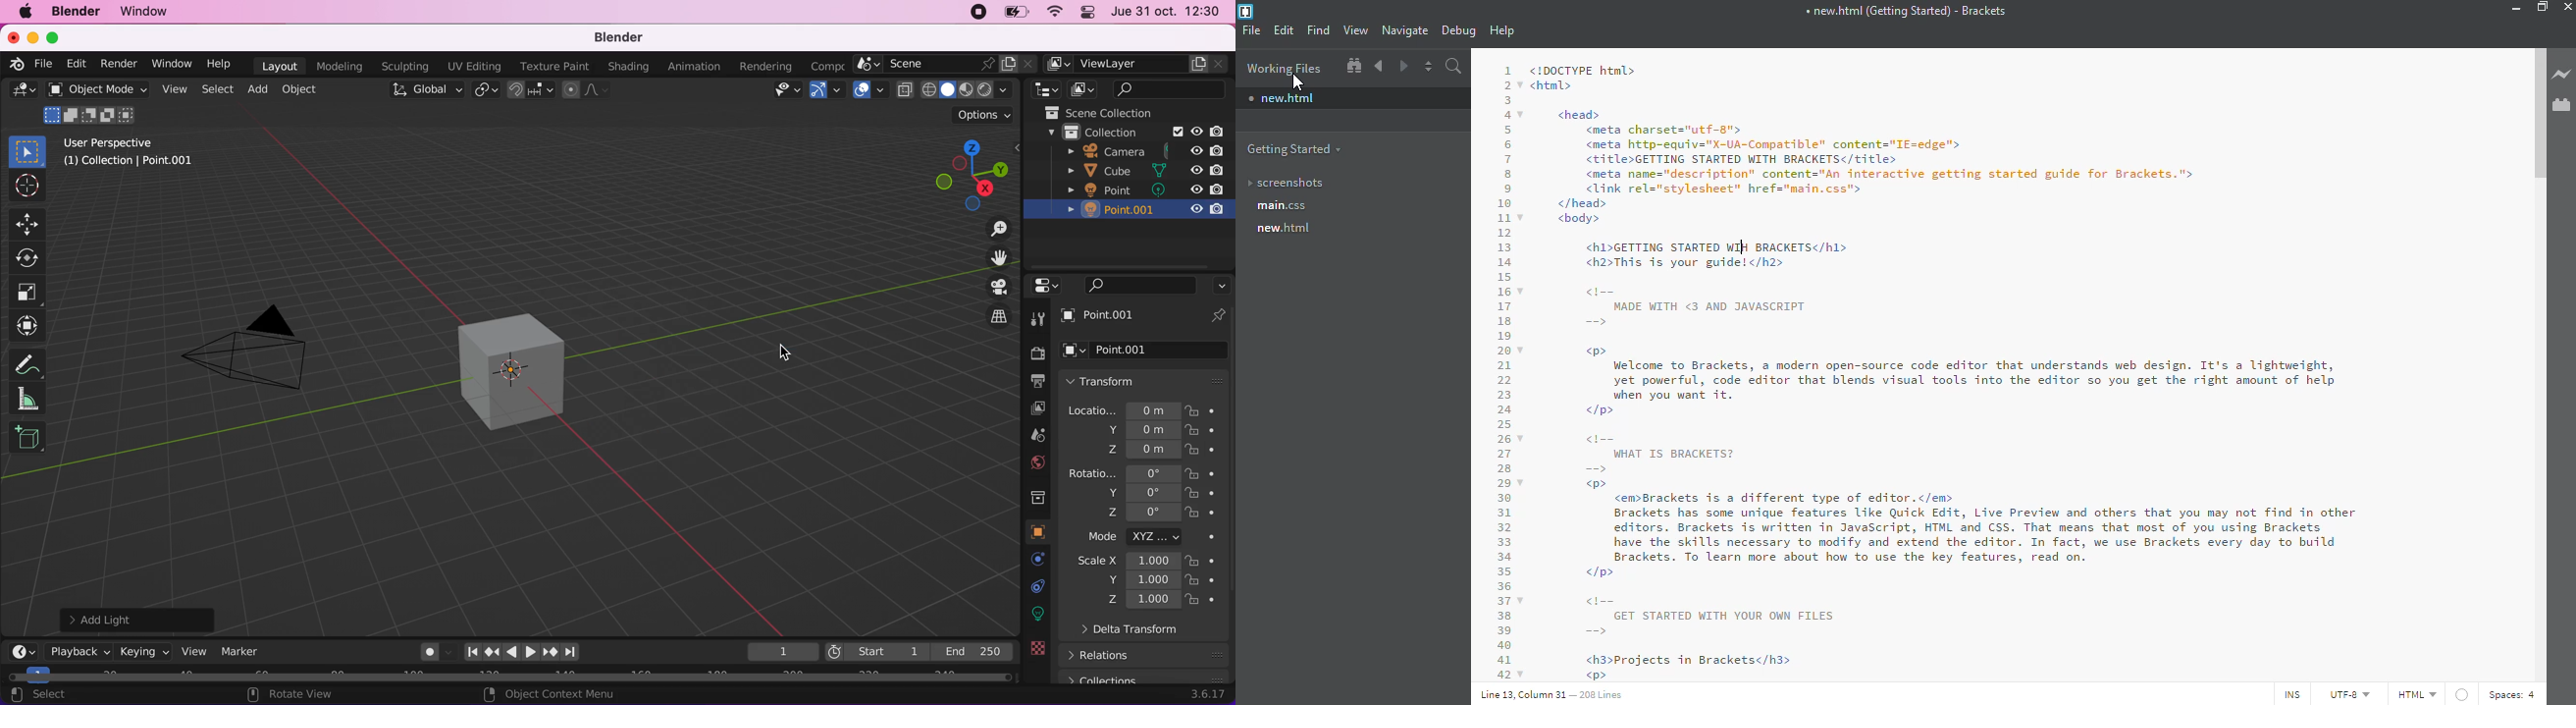  I want to click on data, so click(1039, 586).